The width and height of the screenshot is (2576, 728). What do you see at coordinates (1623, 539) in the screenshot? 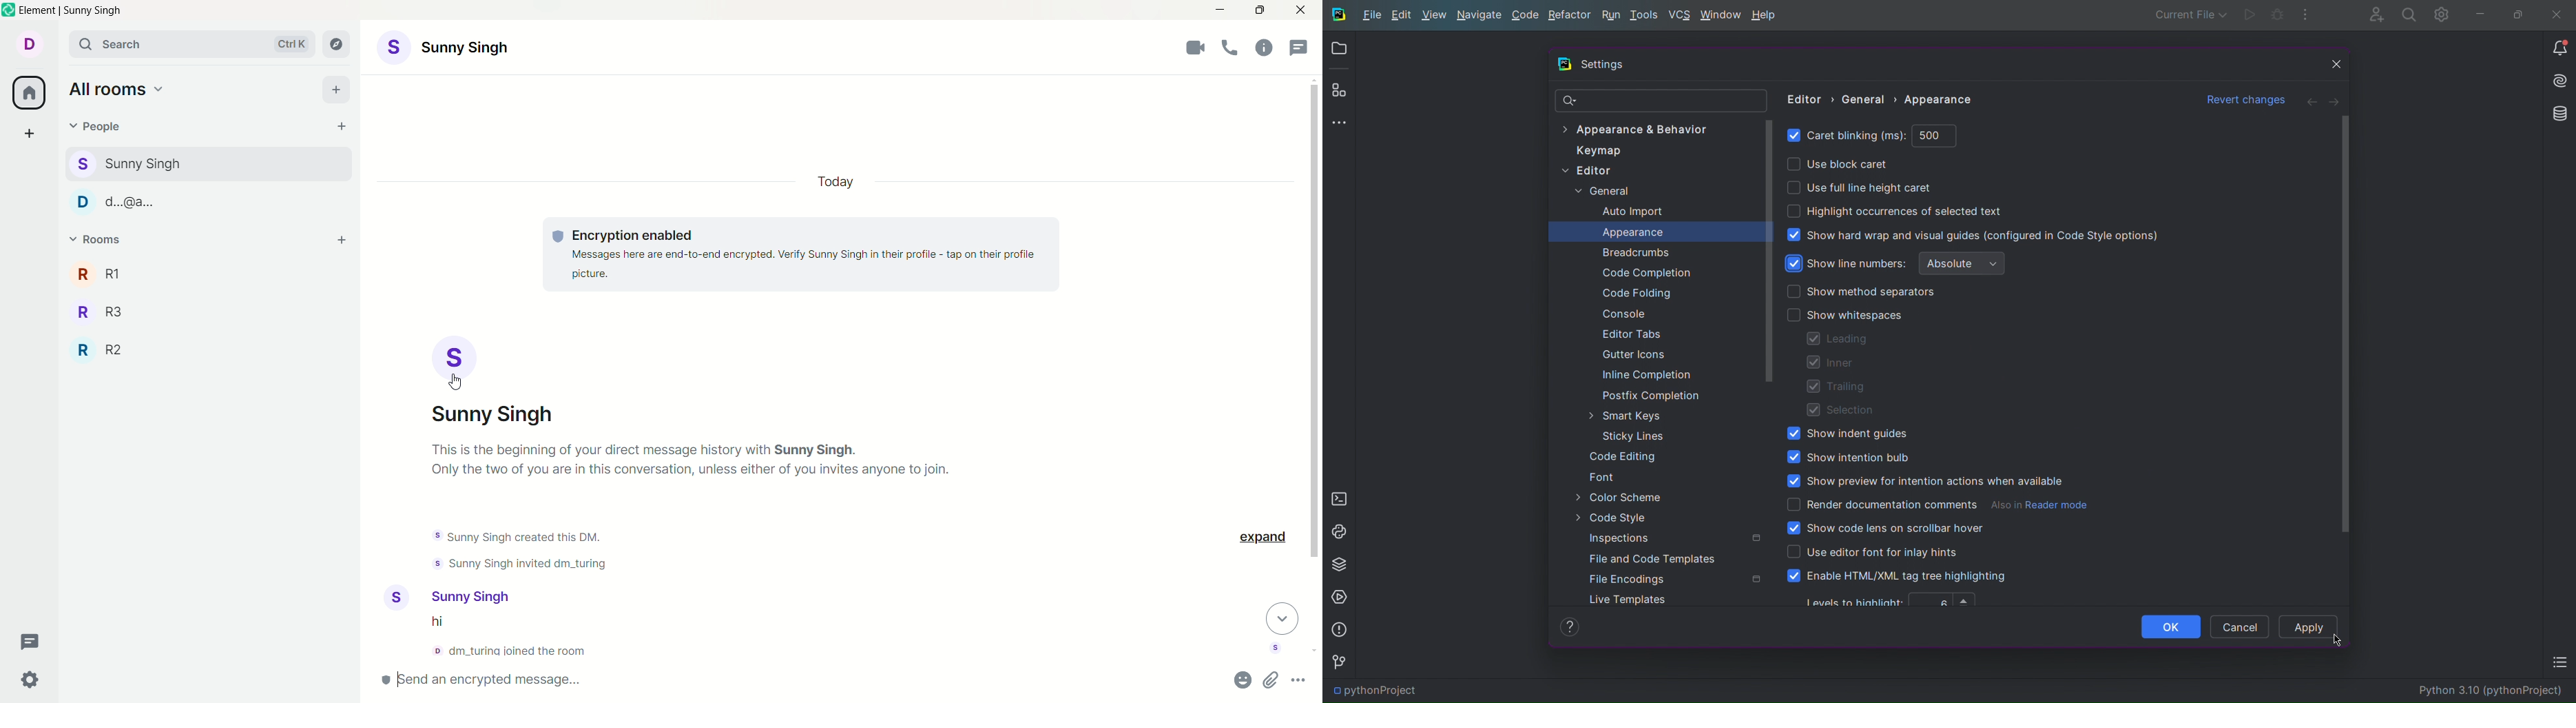
I see `Inspections` at bounding box center [1623, 539].